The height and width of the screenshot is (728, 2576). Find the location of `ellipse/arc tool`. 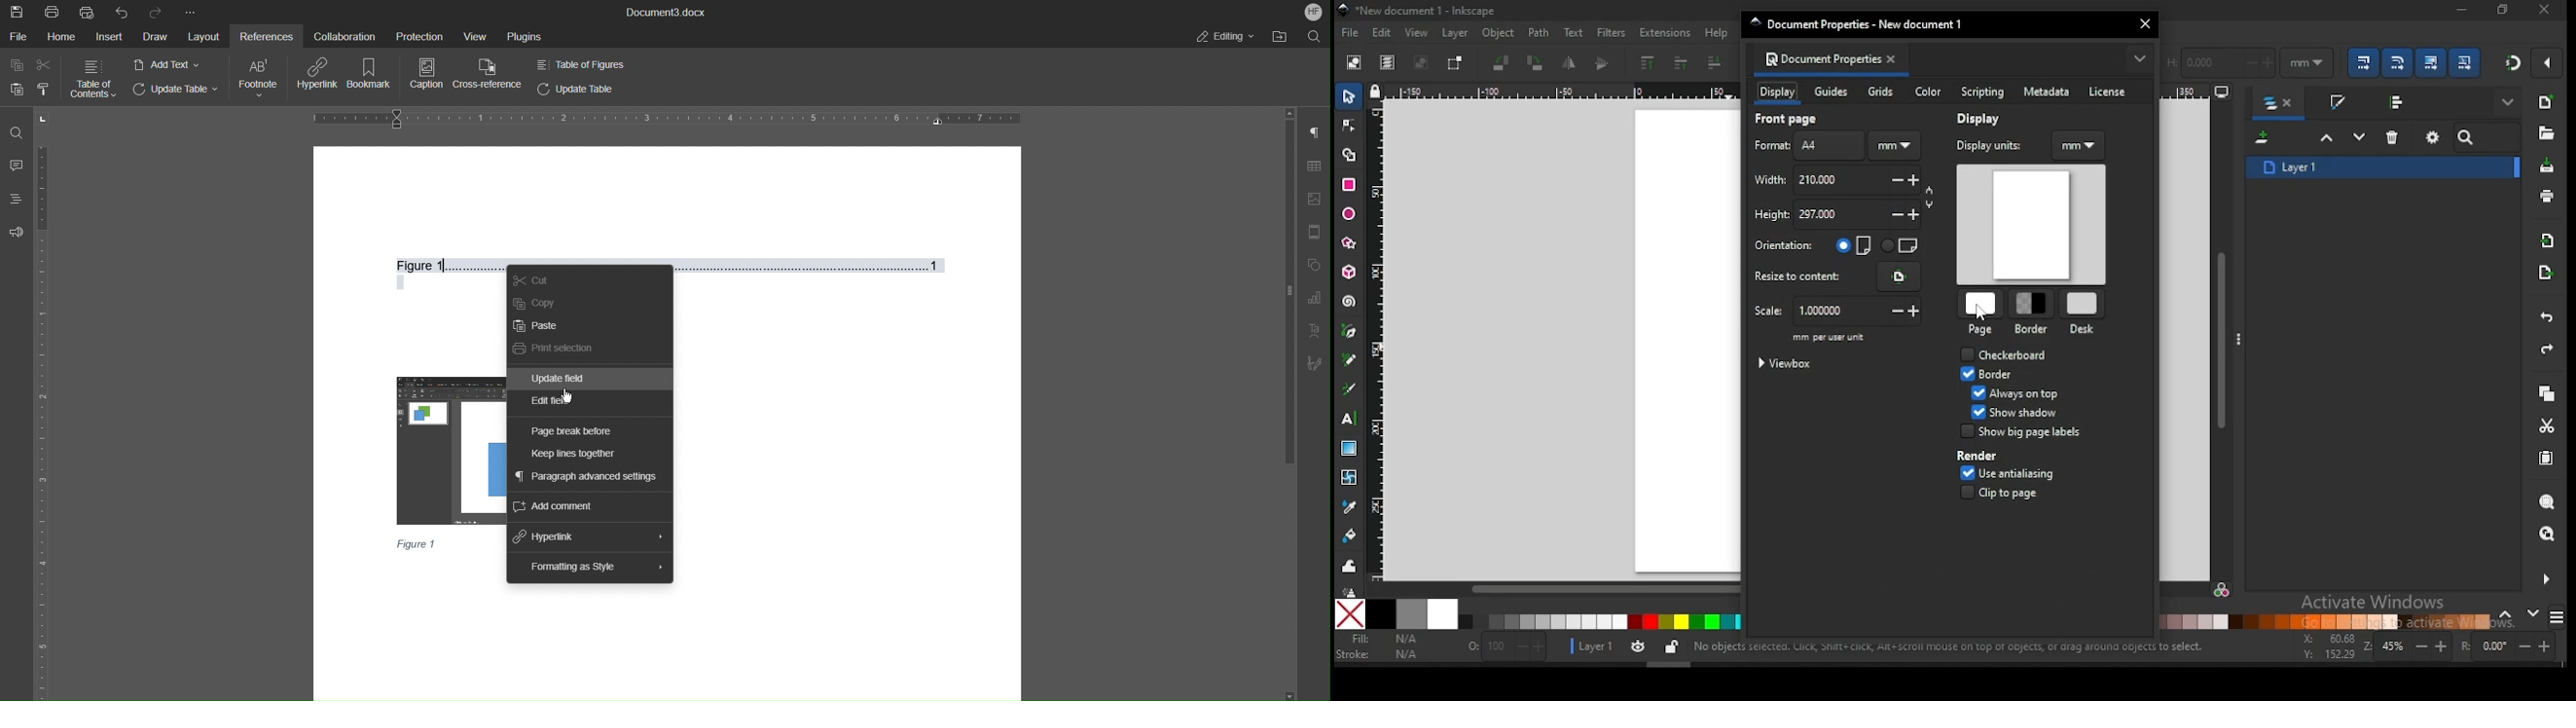

ellipse/arc tool is located at coordinates (1350, 215).